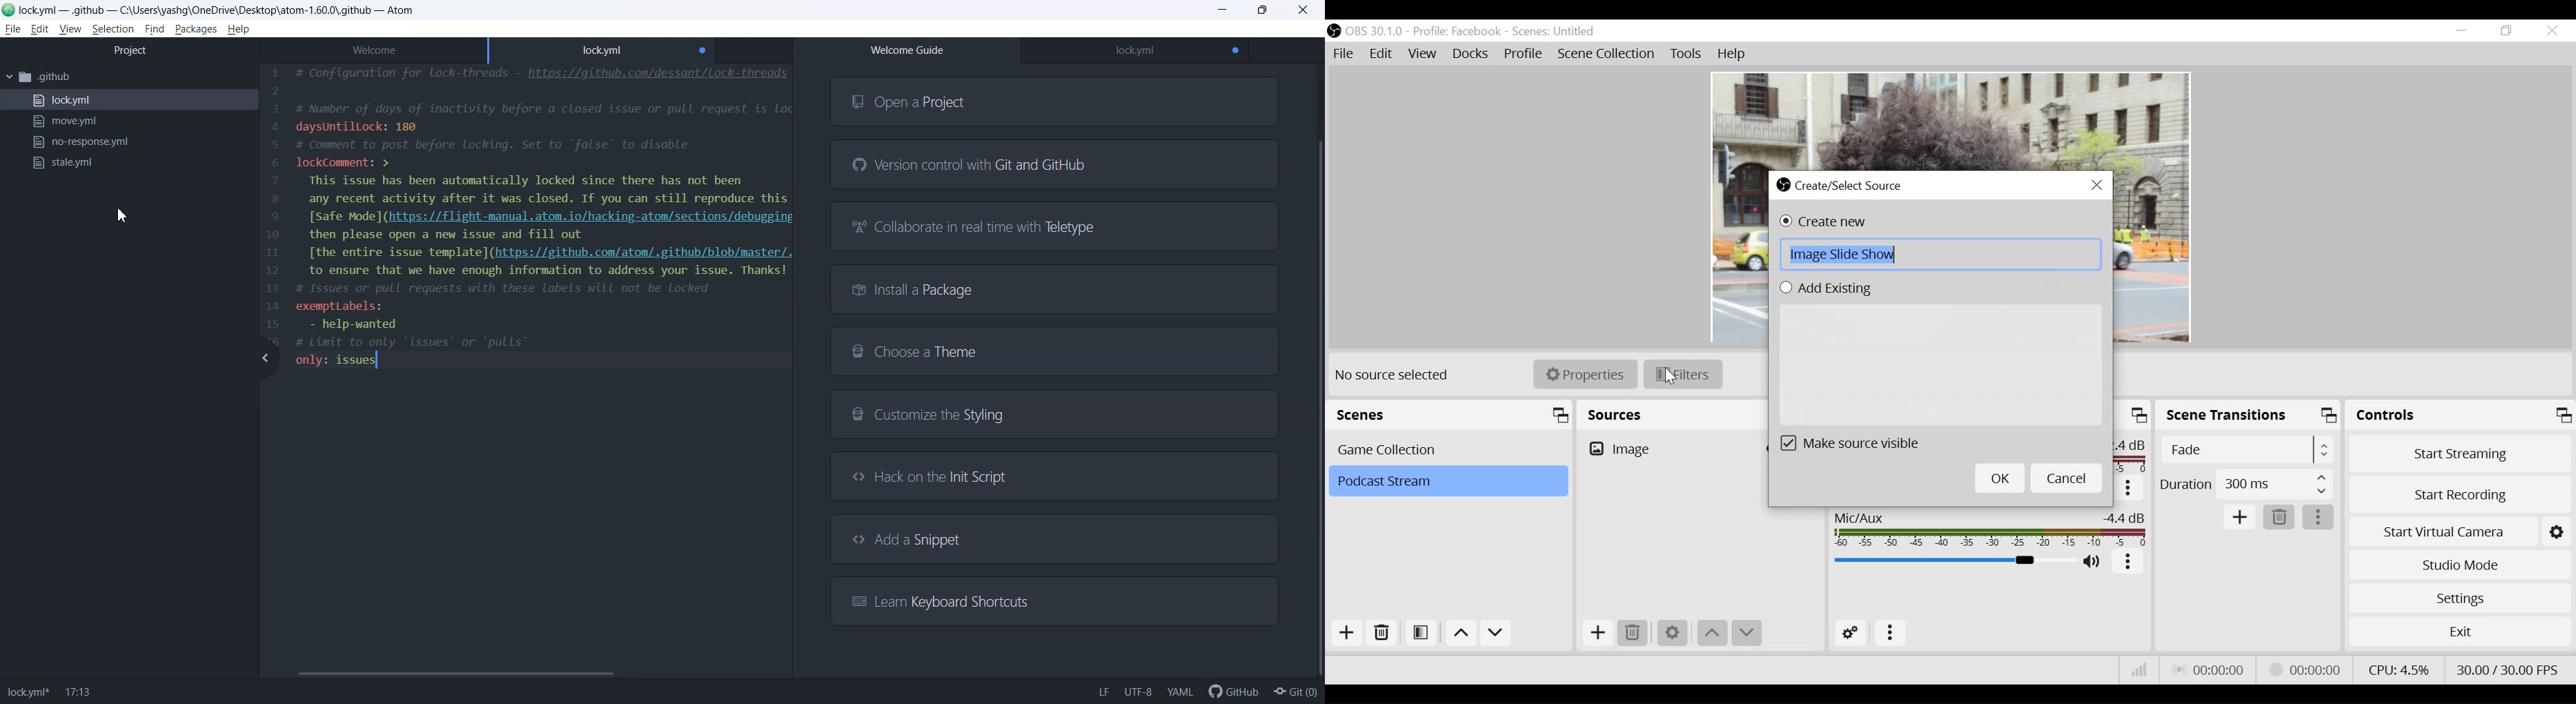 This screenshot has width=2576, height=728. Describe the element at coordinates (154, 30) in the screenshot. I see `Find` at that location.